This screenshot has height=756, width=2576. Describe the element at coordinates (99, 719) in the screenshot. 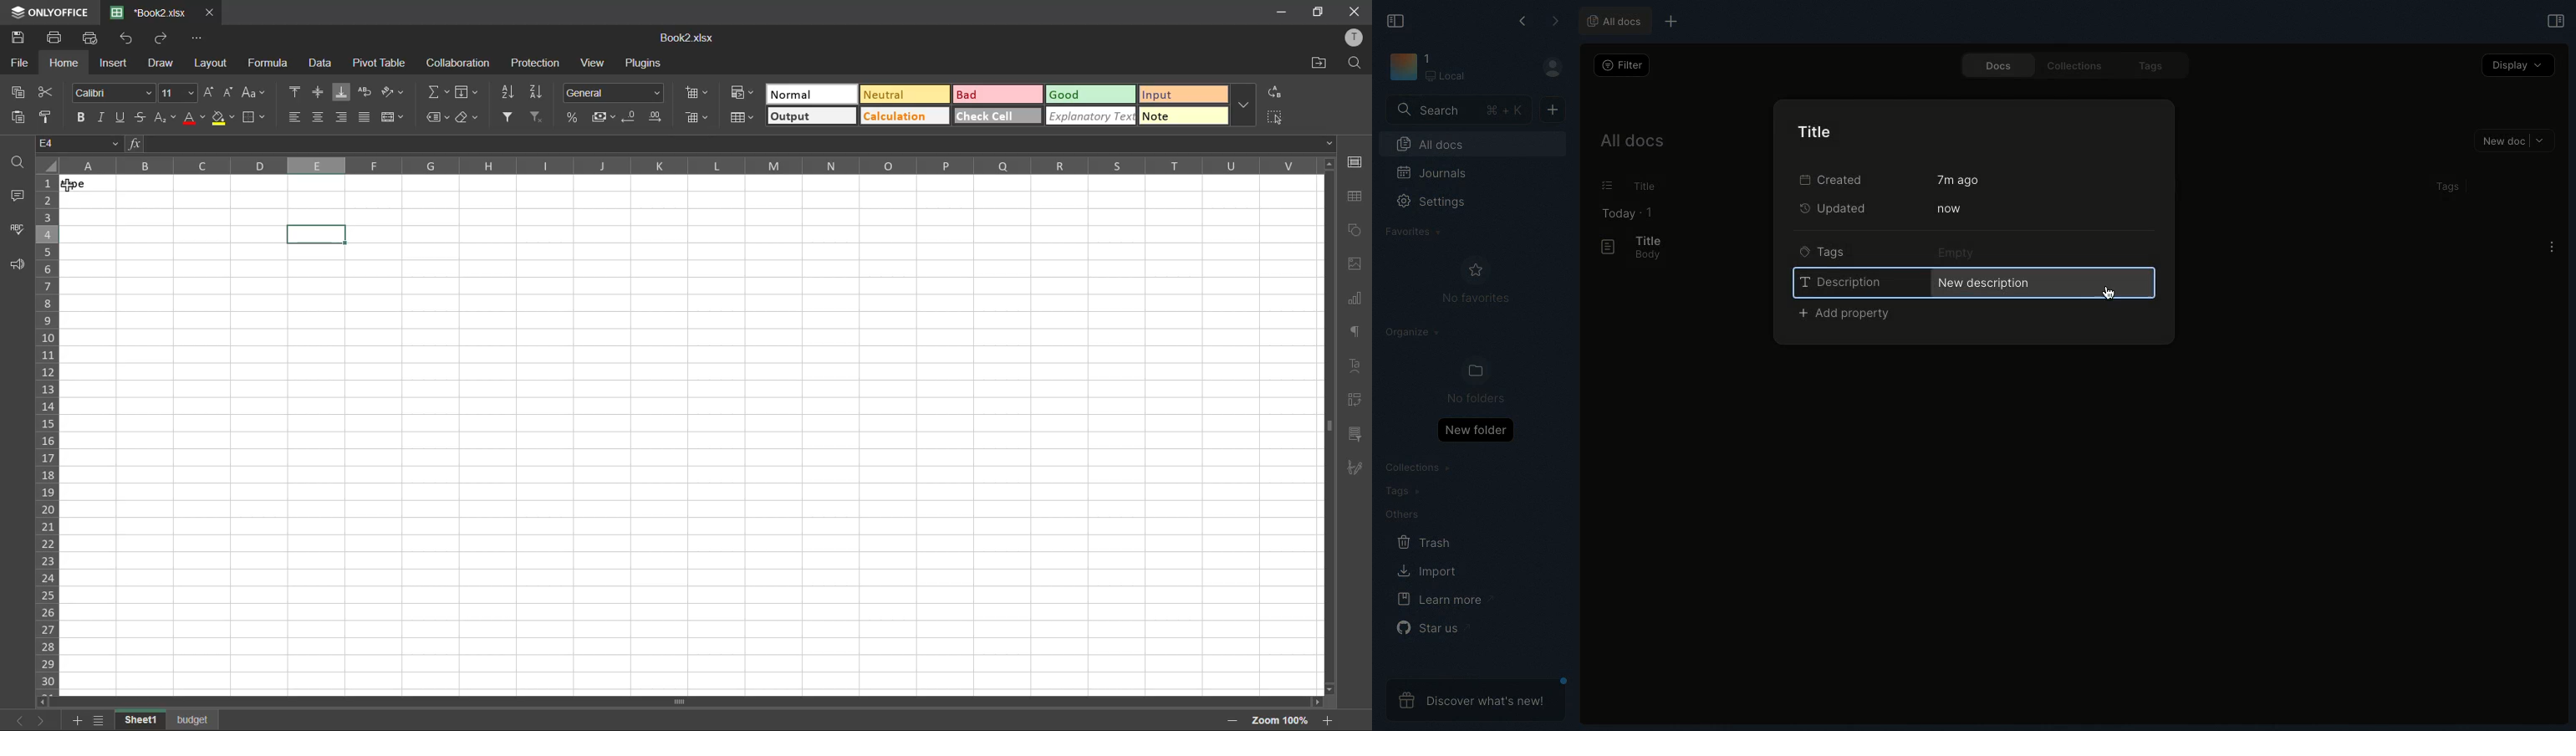

I see `sheet list` at that location.